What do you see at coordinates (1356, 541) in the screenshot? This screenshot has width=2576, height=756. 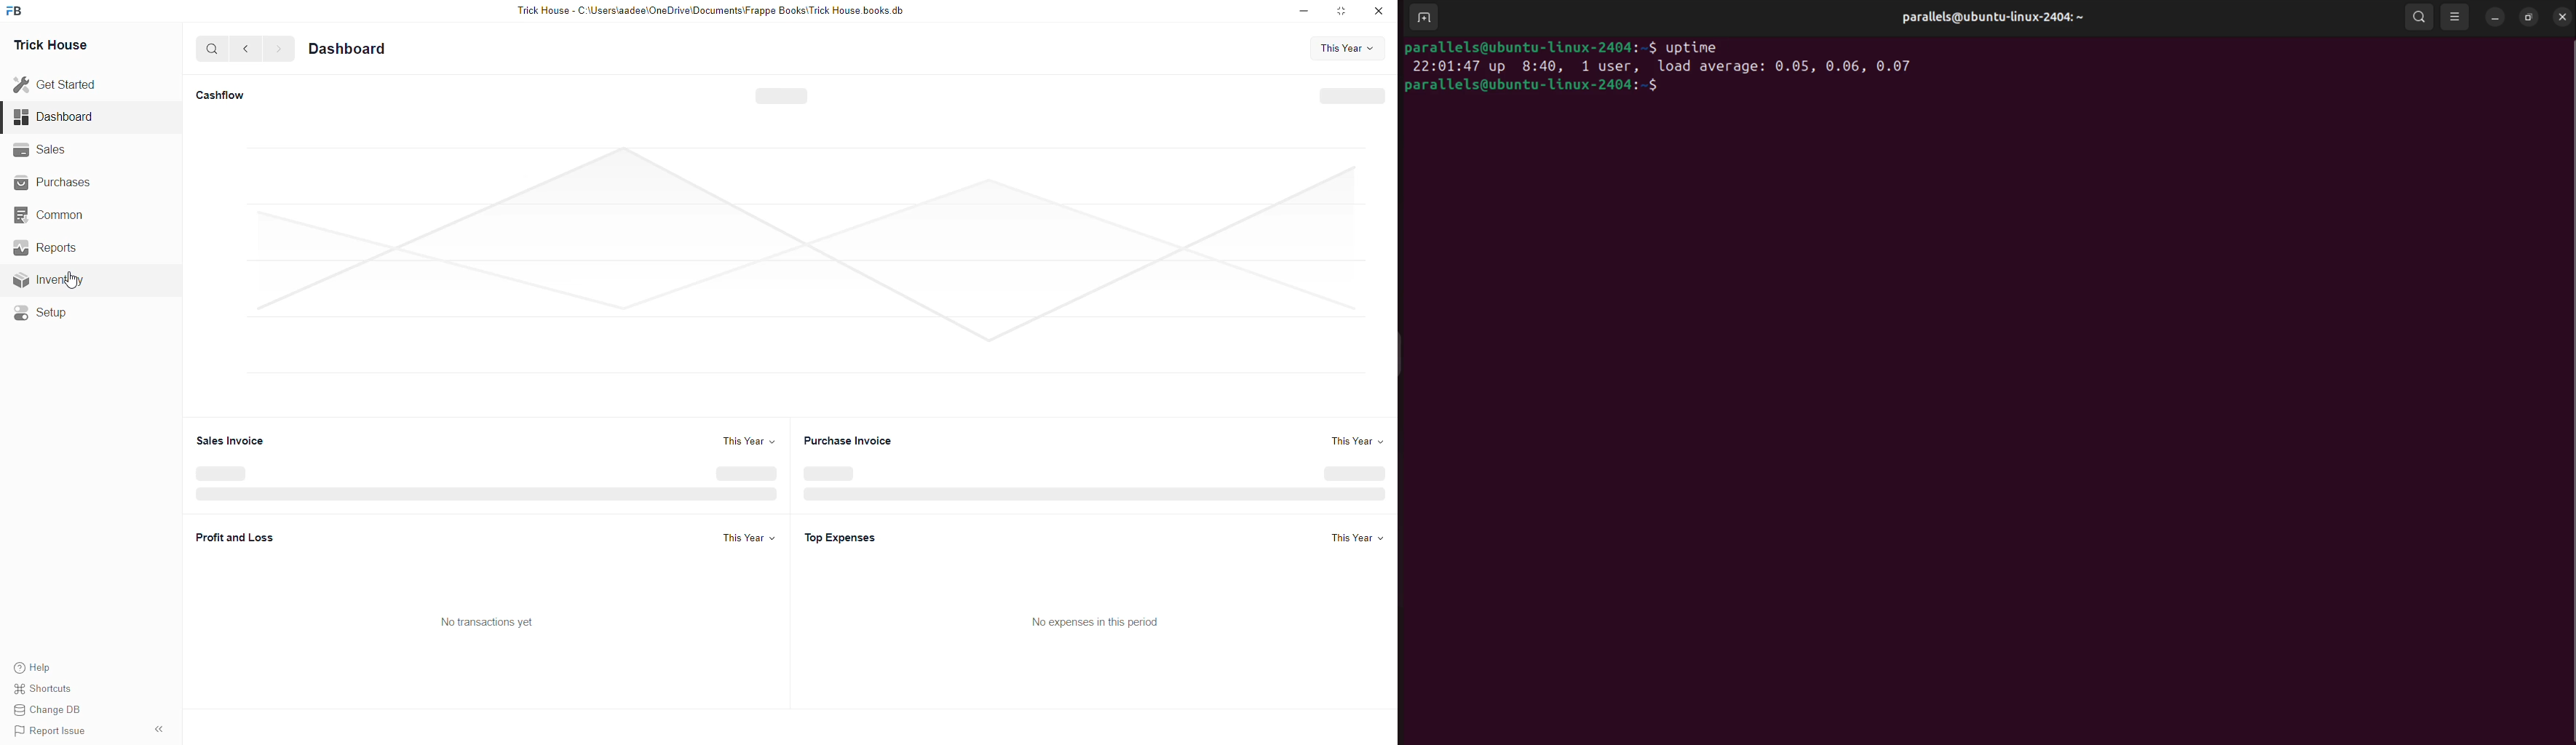 I see `This year` at bounding box center [1356, 541].